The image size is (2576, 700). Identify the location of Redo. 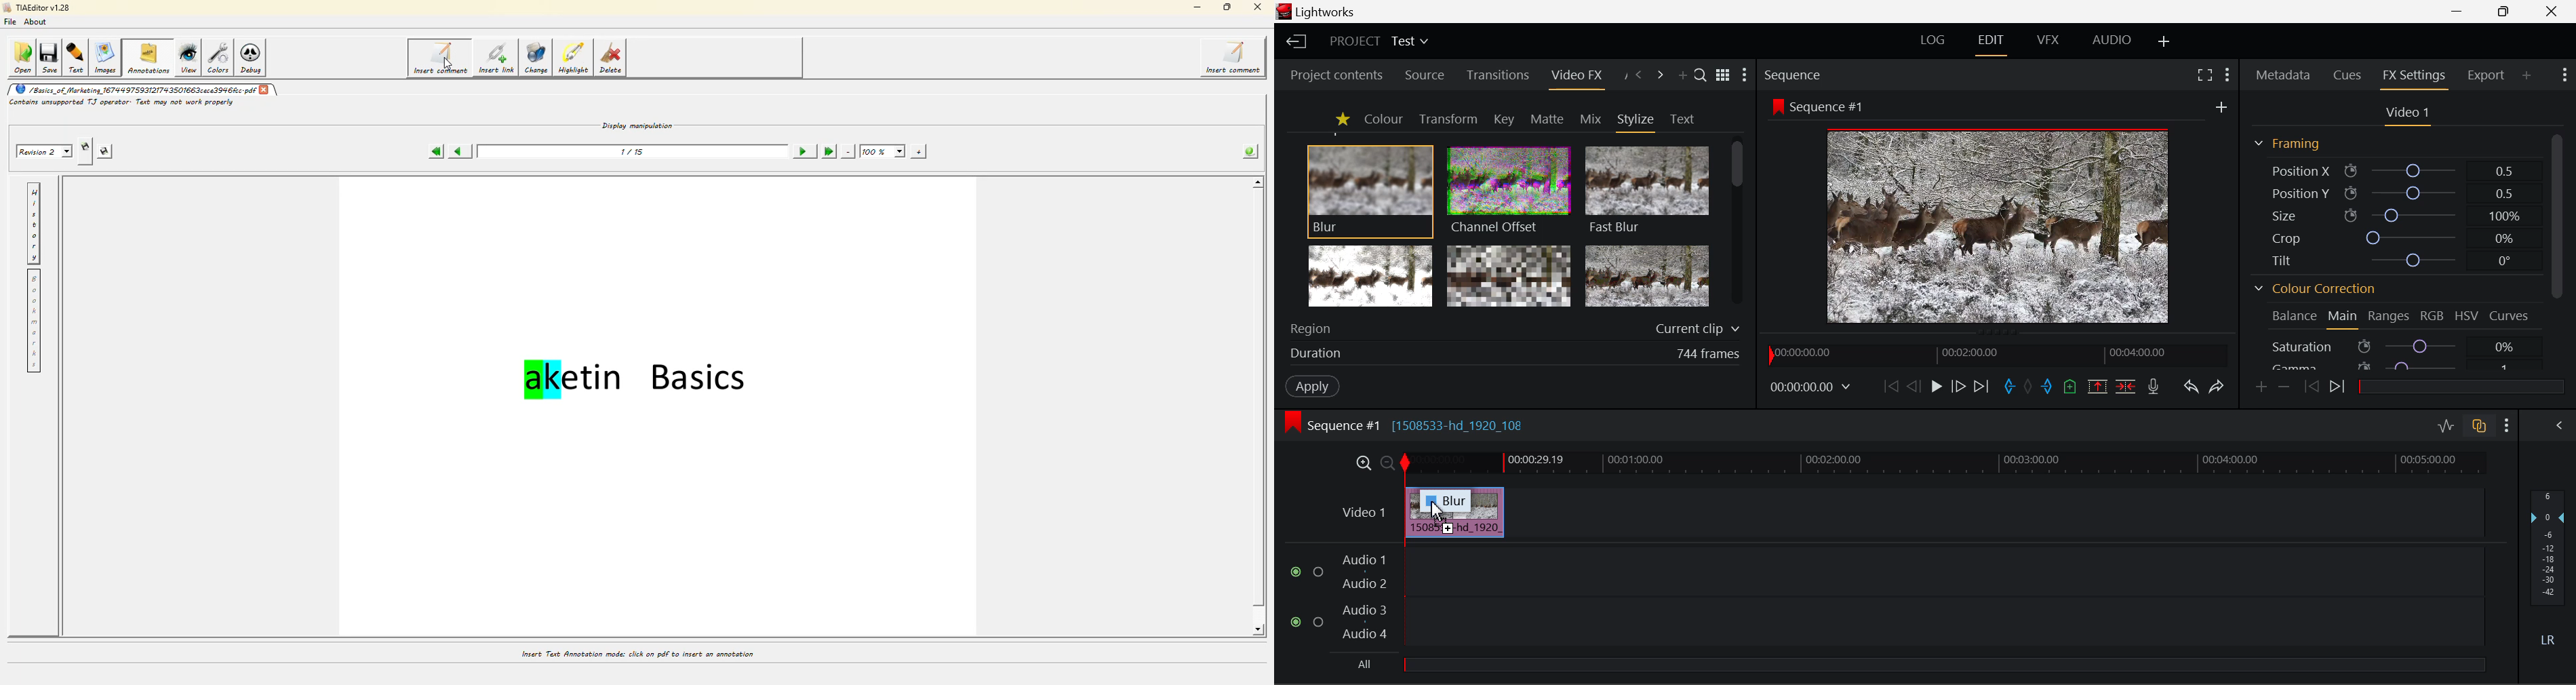
(2215, 385).